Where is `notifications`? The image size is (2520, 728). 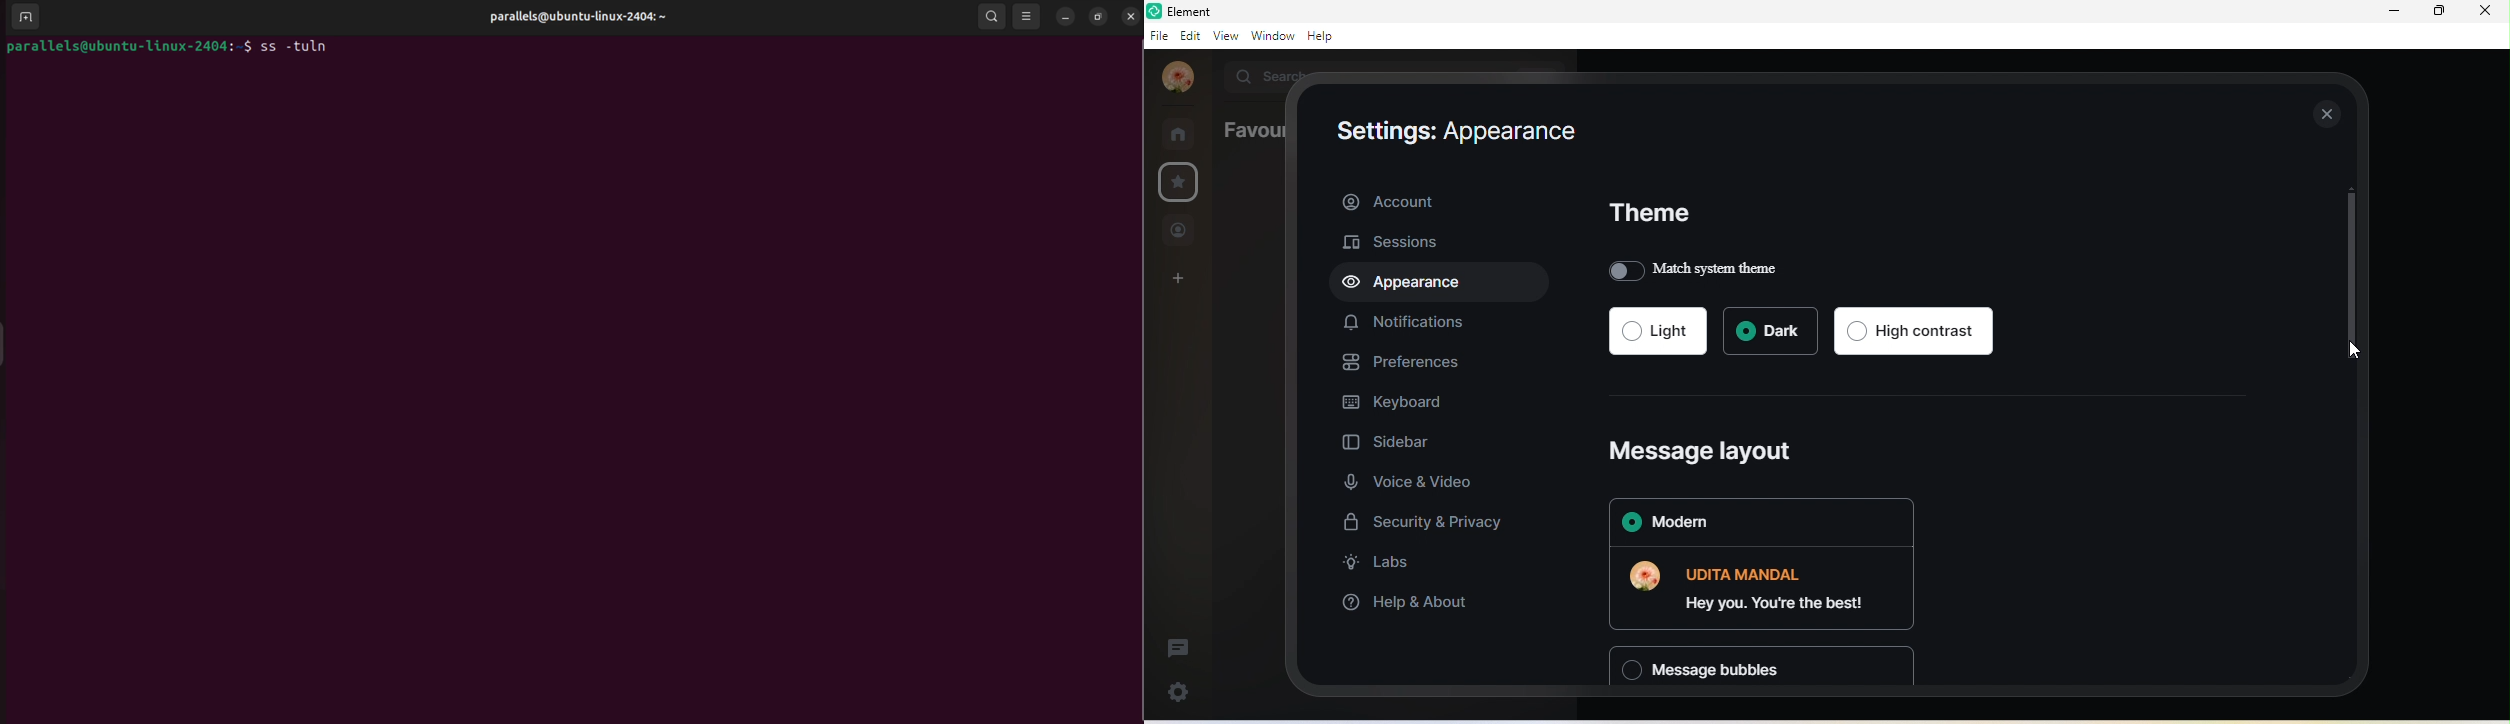 notifications is located at coordinates (1404, 325).